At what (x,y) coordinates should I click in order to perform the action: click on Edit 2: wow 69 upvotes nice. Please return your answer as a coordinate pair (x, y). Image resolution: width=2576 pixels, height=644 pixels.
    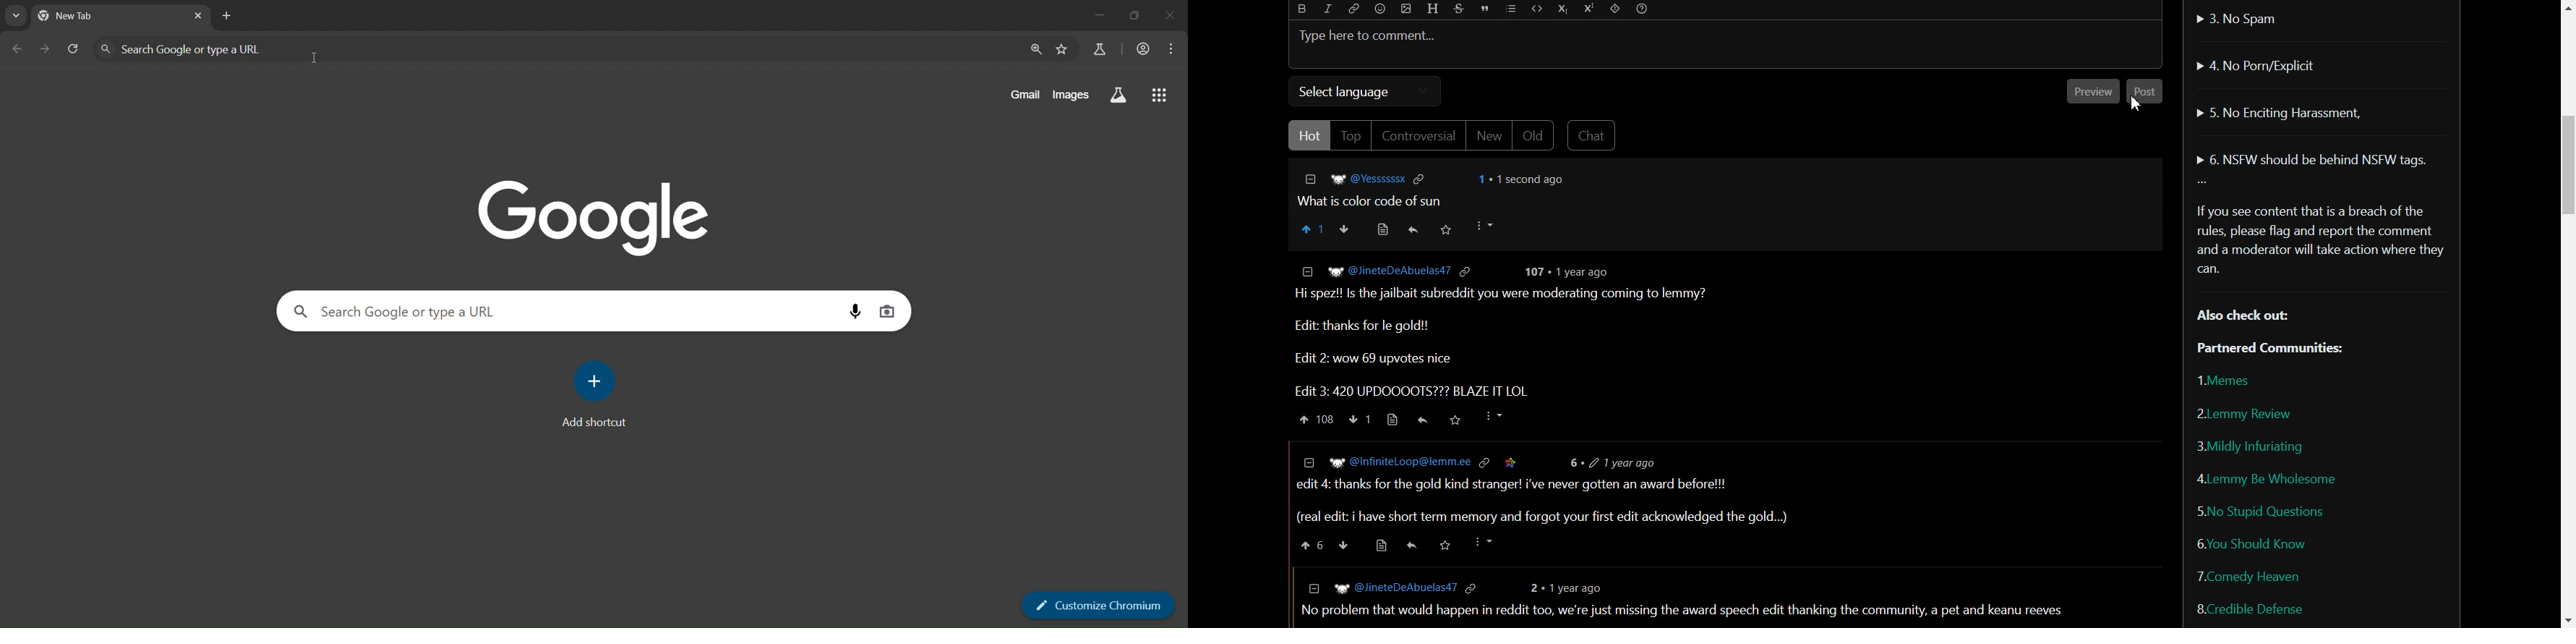
    Looking at the image, I should click on (1378, 359).